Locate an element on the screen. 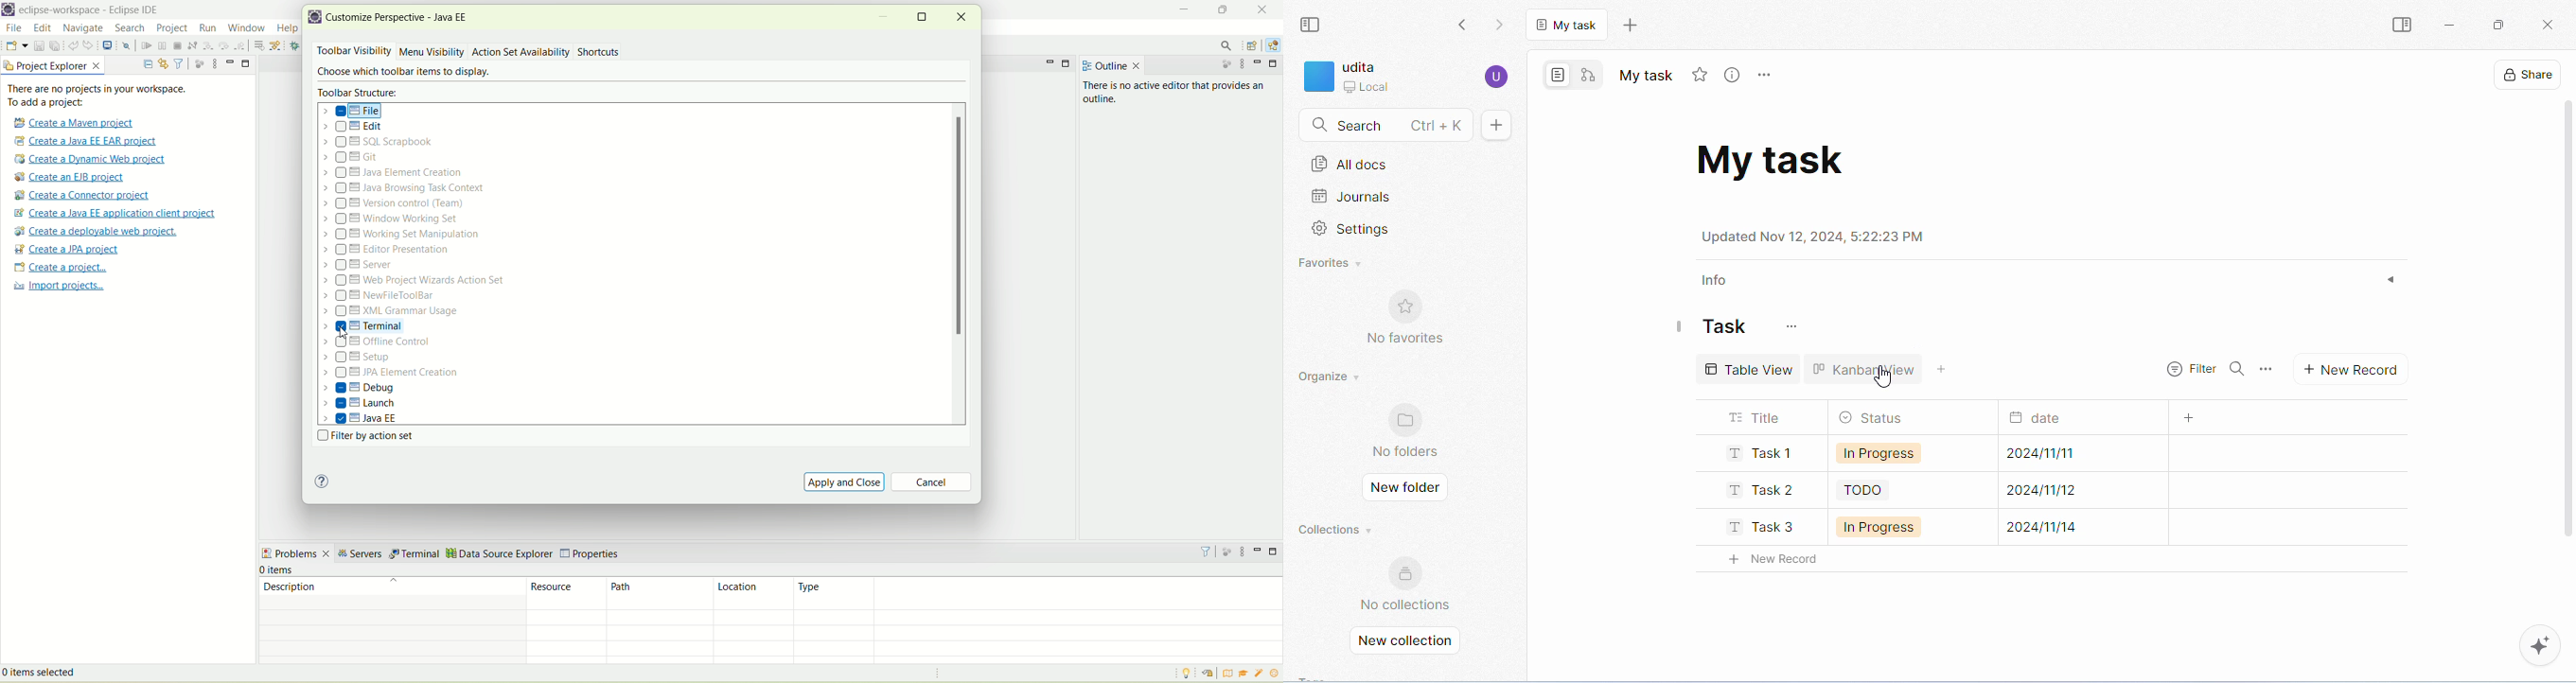  minimize is located at coordinates (1185, 8).